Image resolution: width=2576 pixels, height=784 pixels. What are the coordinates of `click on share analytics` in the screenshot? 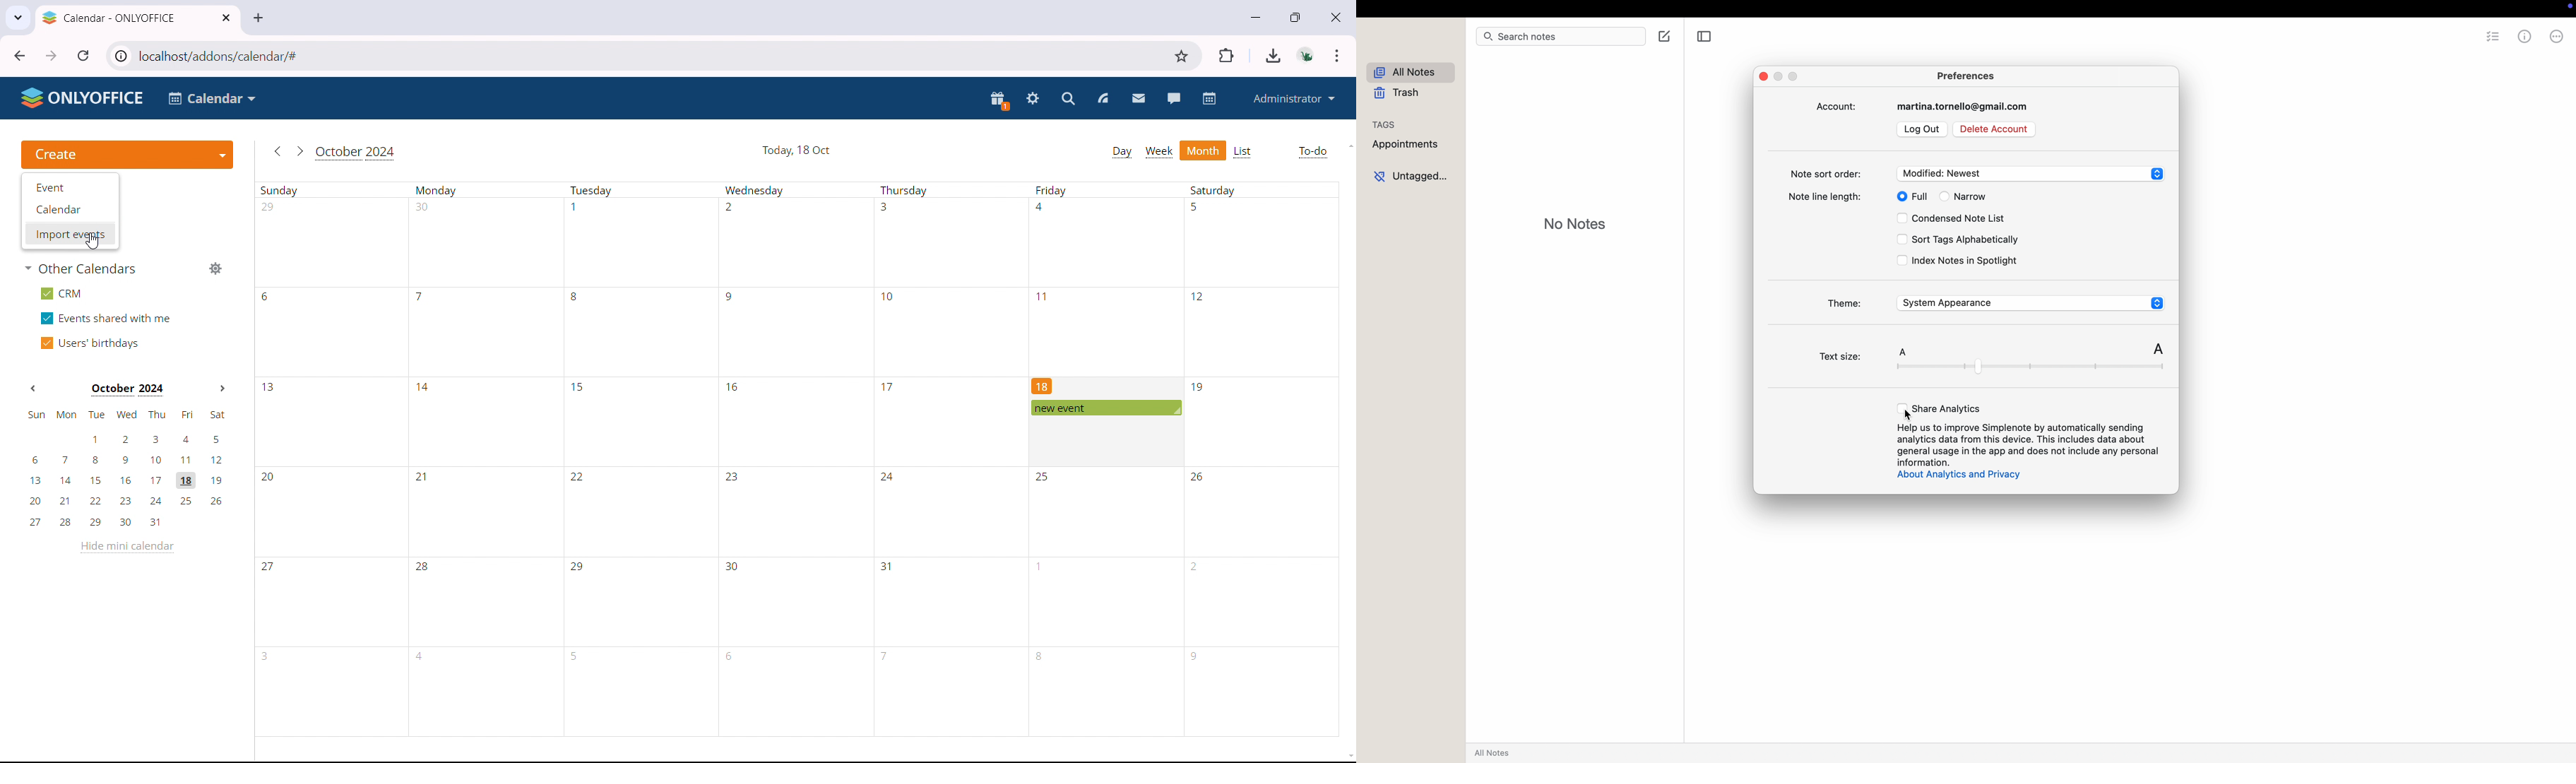 It's located at (1954, 409).